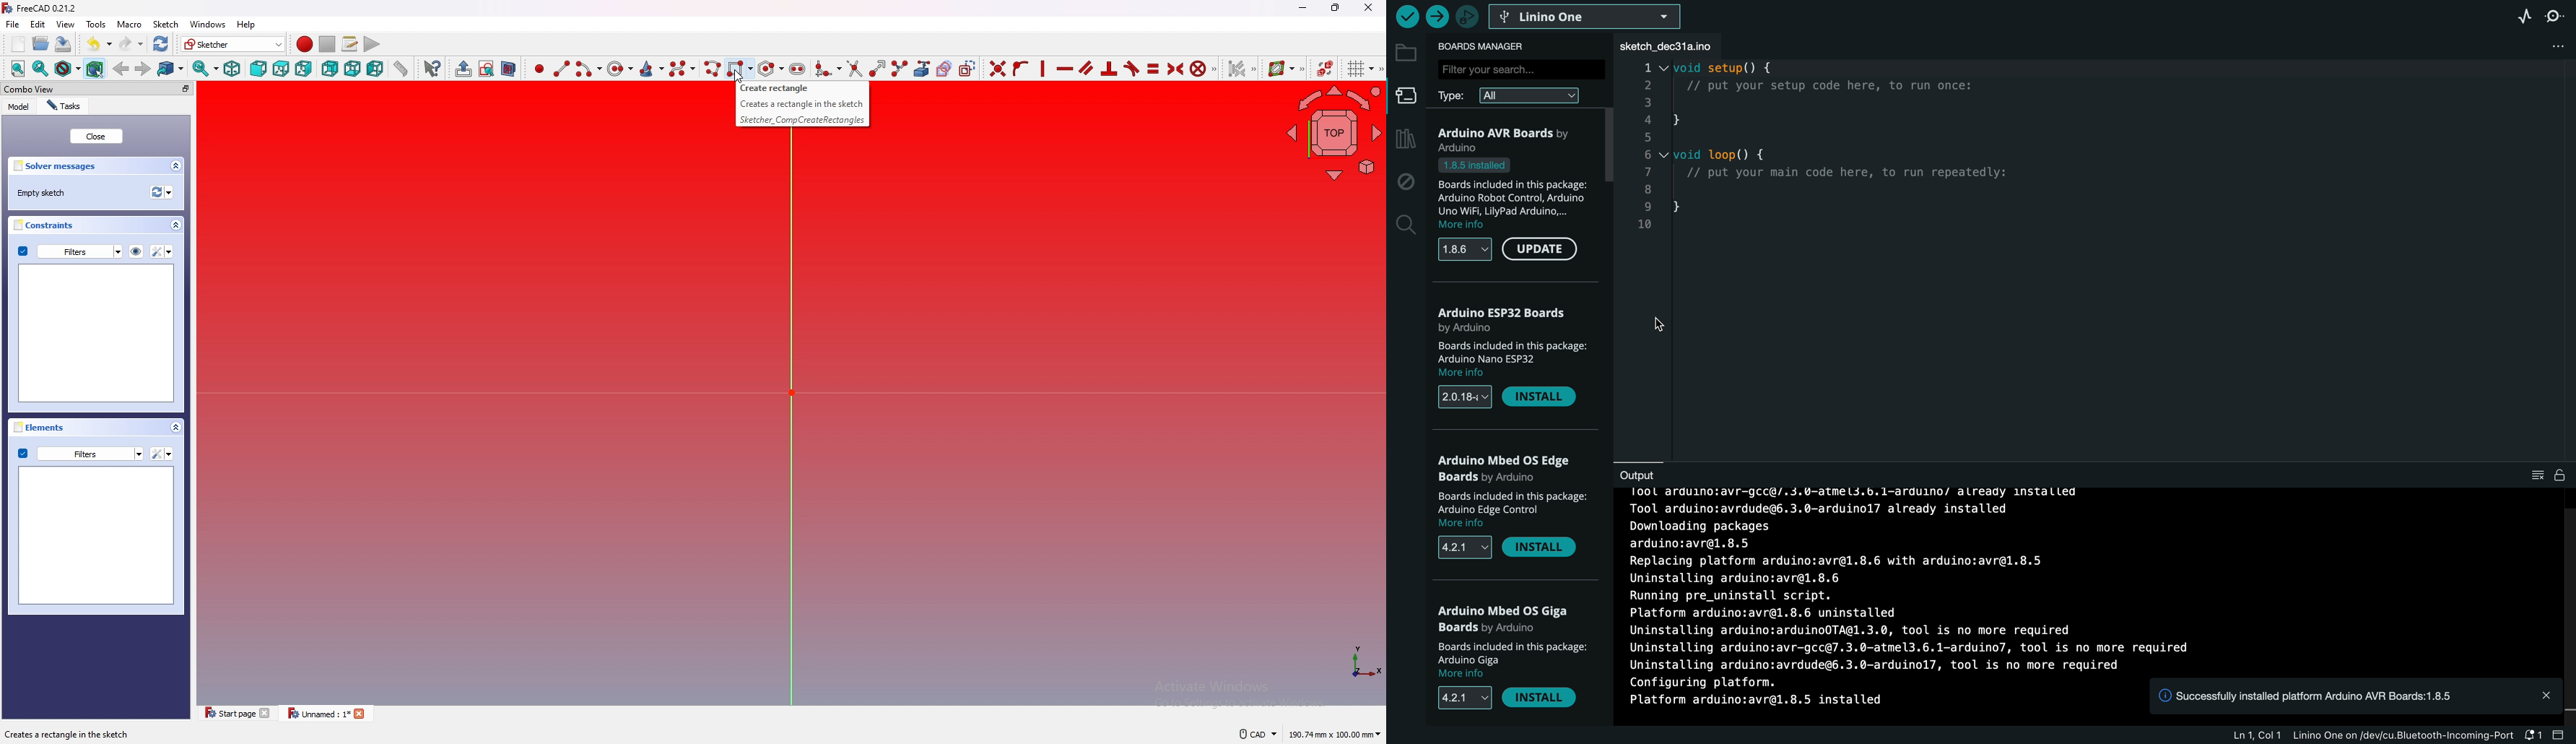  I want to click on combo view, so click(28, 88).